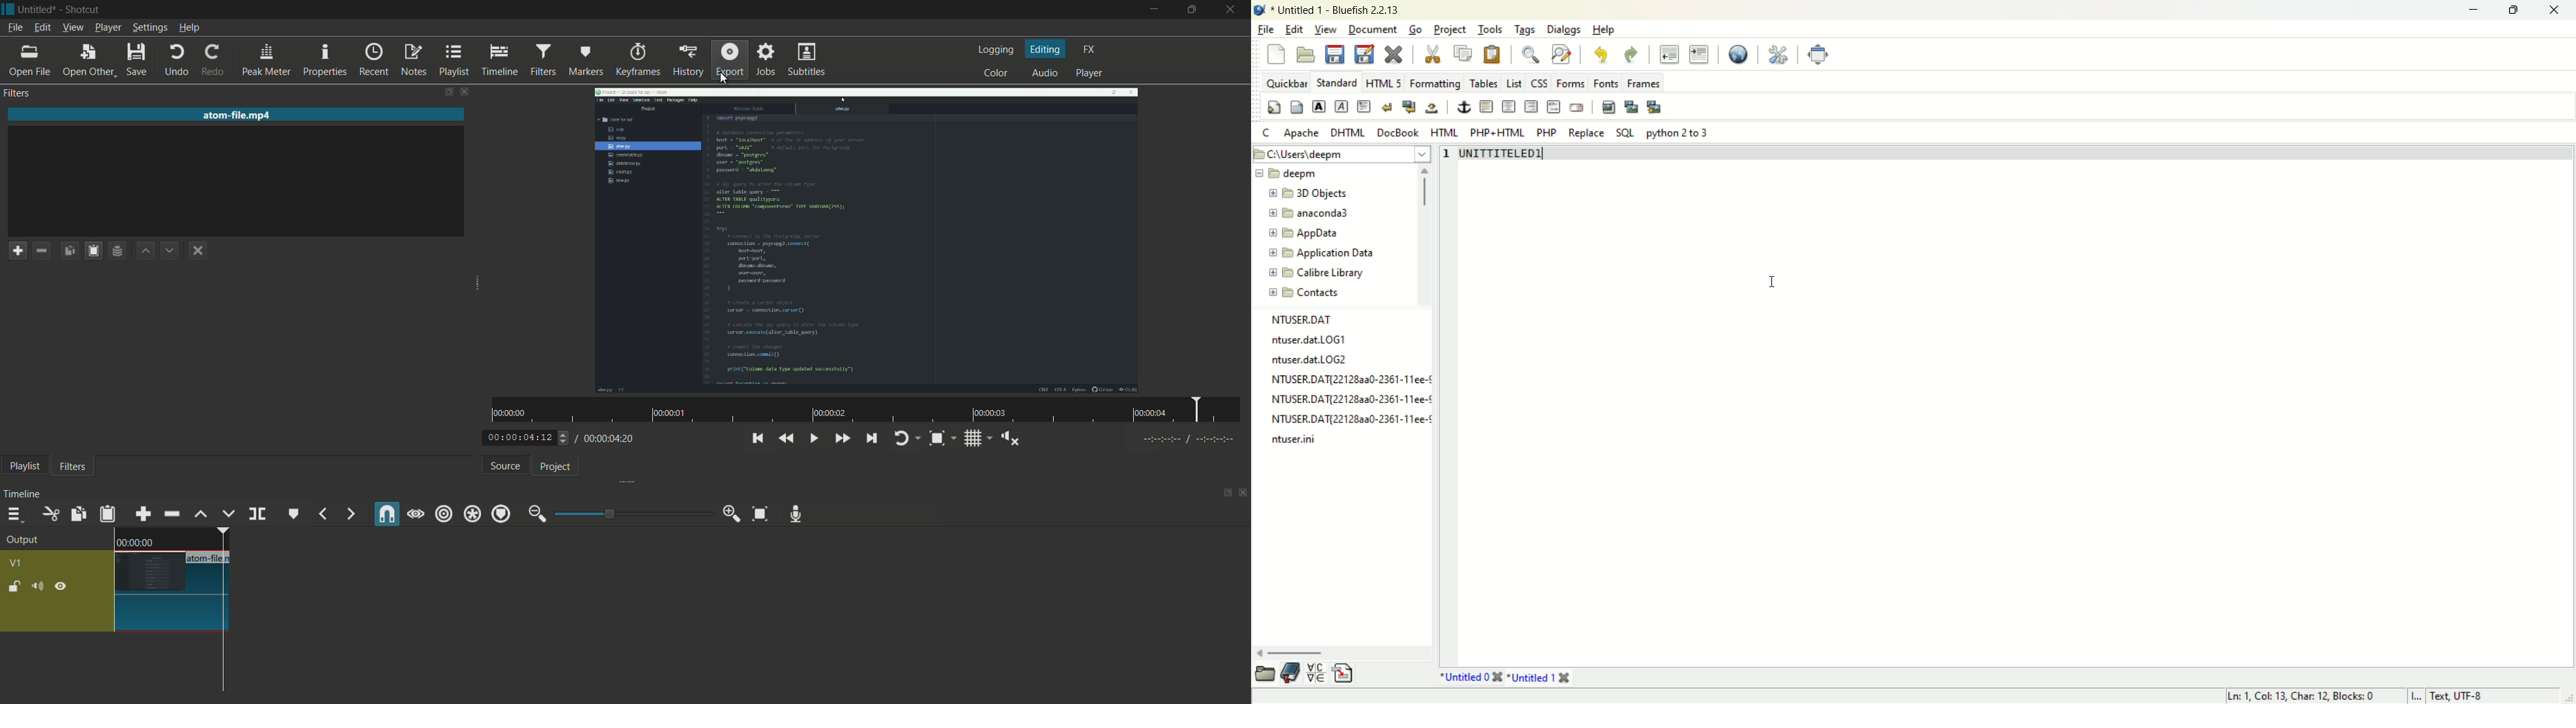 The height and width of the screenshot is (728, 2576). What do you see at coordinates (1365, 106) in the screenshot?
I see `paragraph` at bounding box center [1365, 106].